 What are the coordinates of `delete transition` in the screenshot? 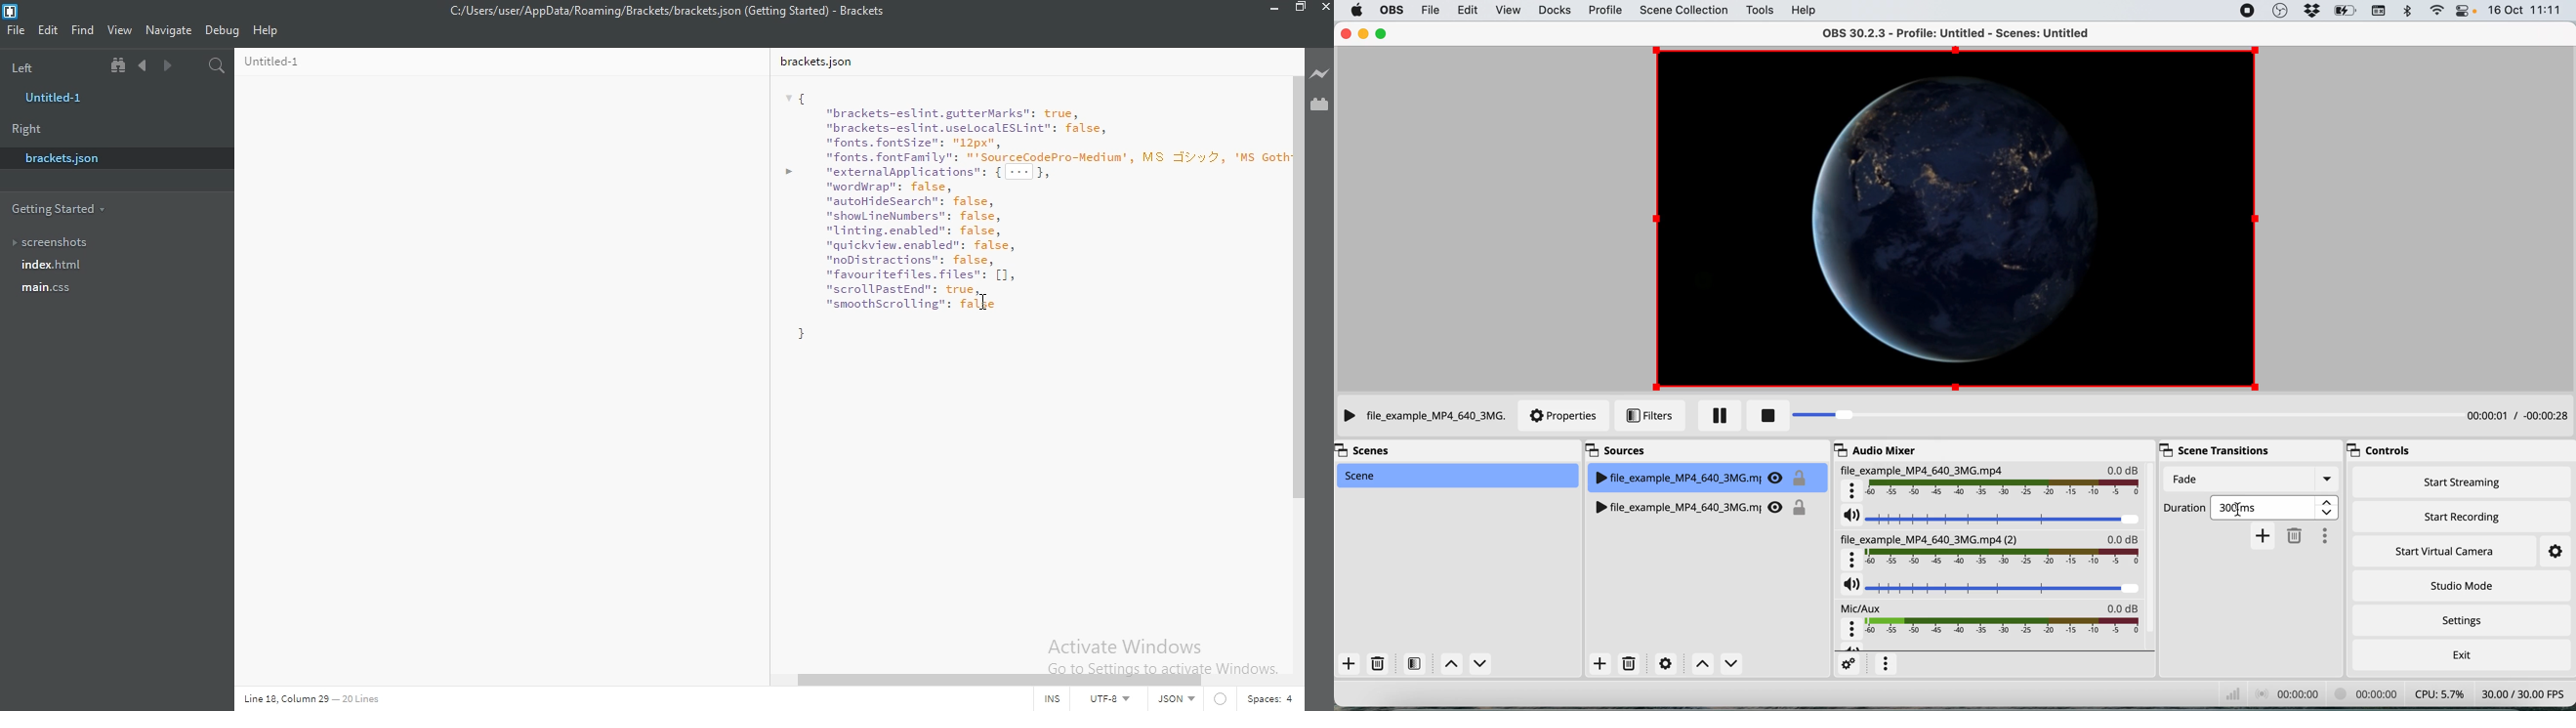 It's located at (2294, 537).